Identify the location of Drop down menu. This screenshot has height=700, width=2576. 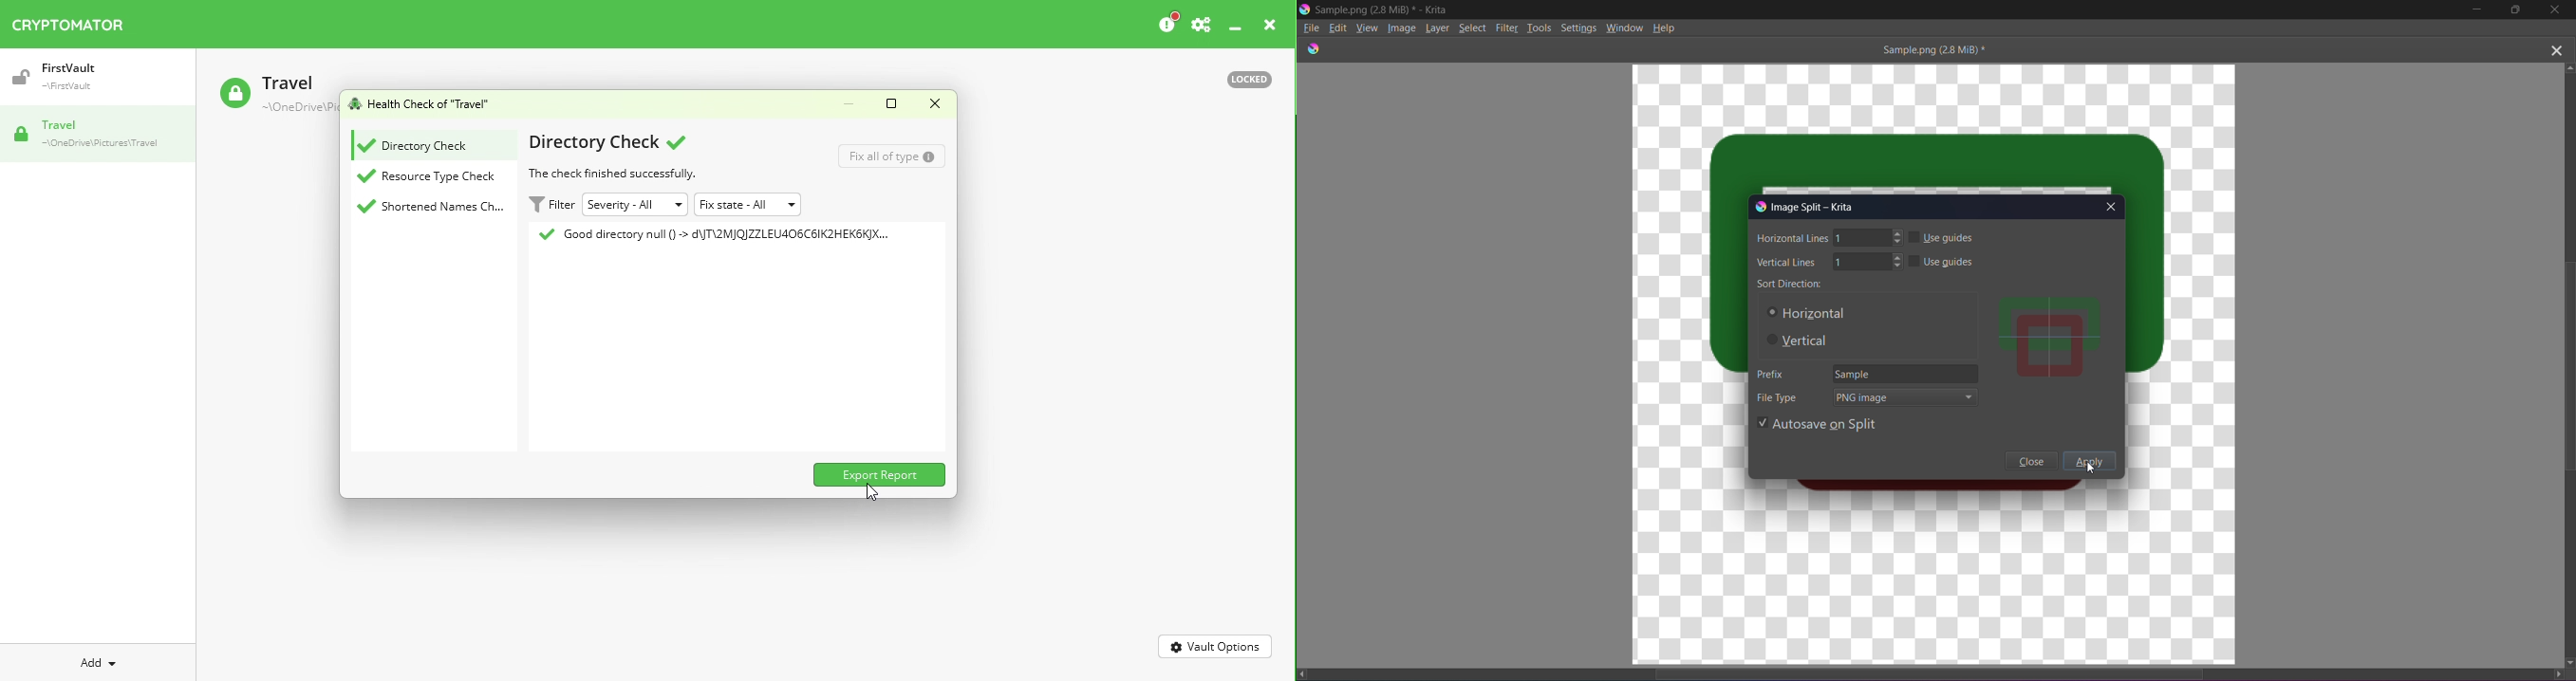
(751, 204).